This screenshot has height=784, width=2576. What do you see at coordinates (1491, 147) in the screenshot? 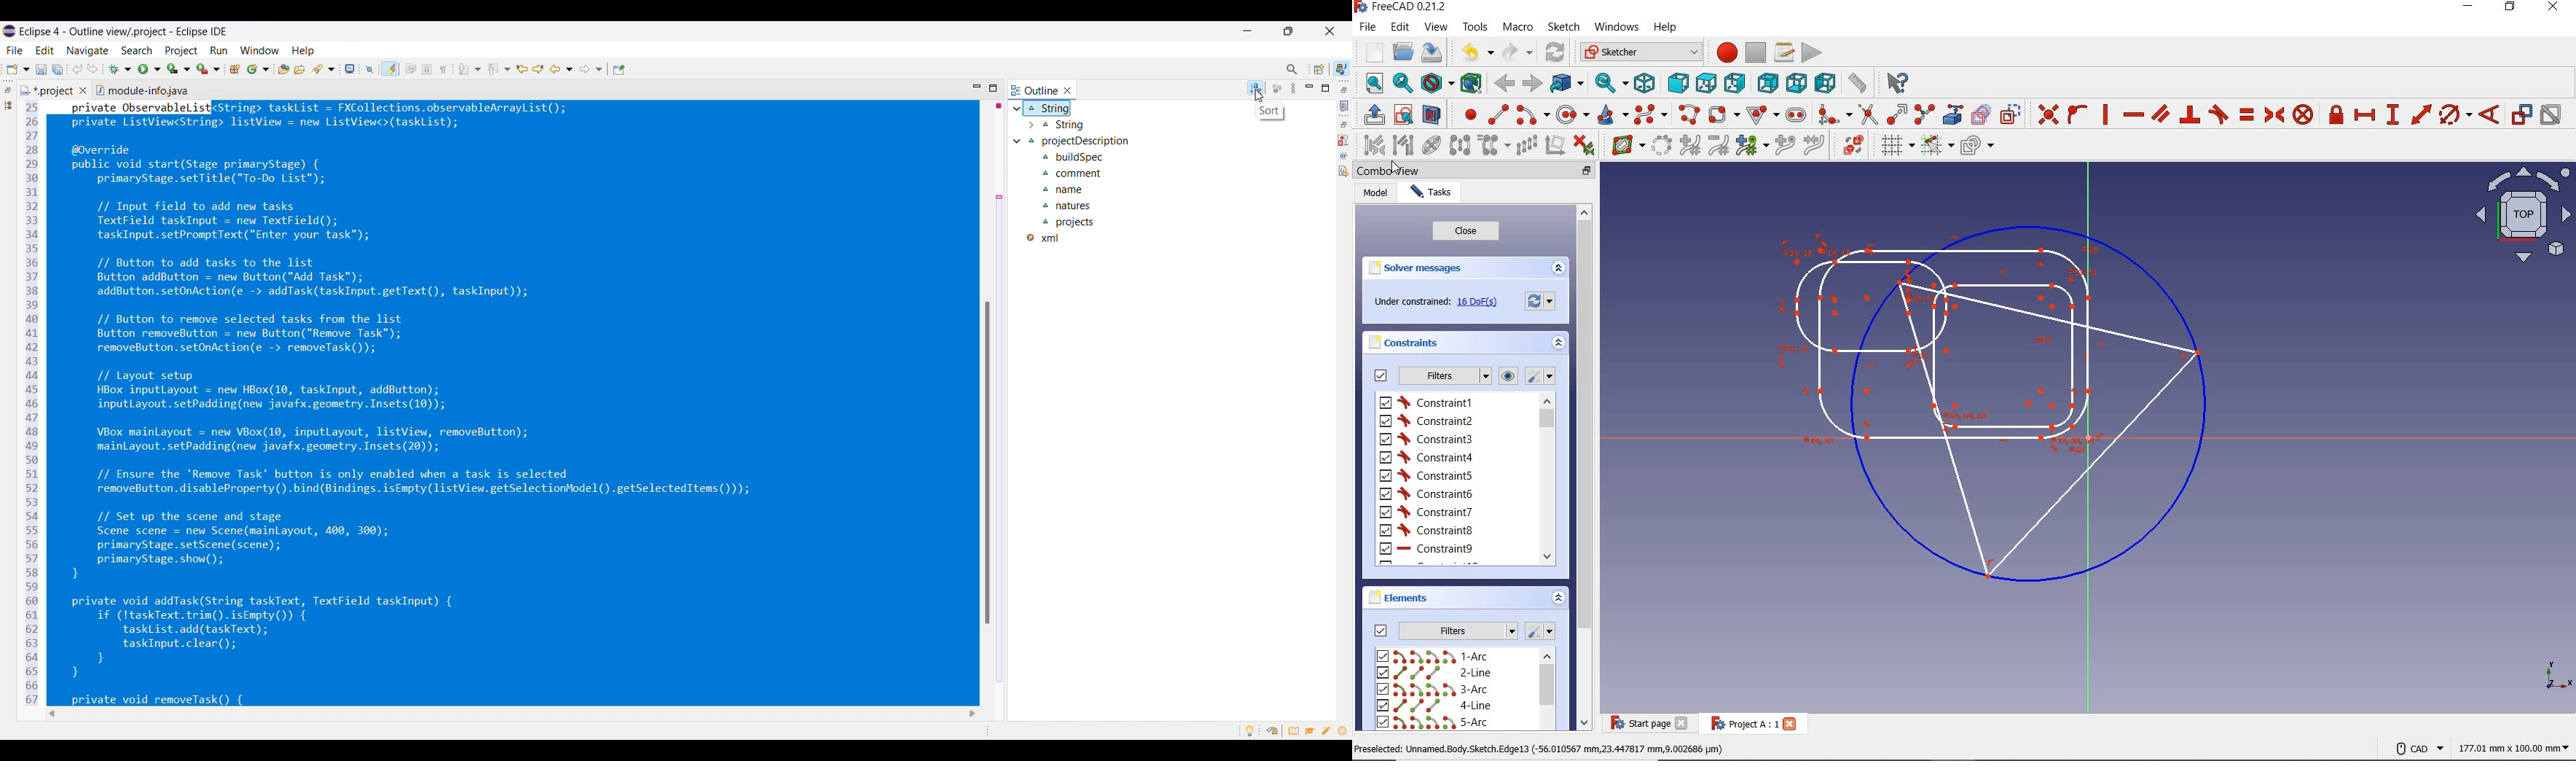
I see `clone` at bounding box center [1491, 147].